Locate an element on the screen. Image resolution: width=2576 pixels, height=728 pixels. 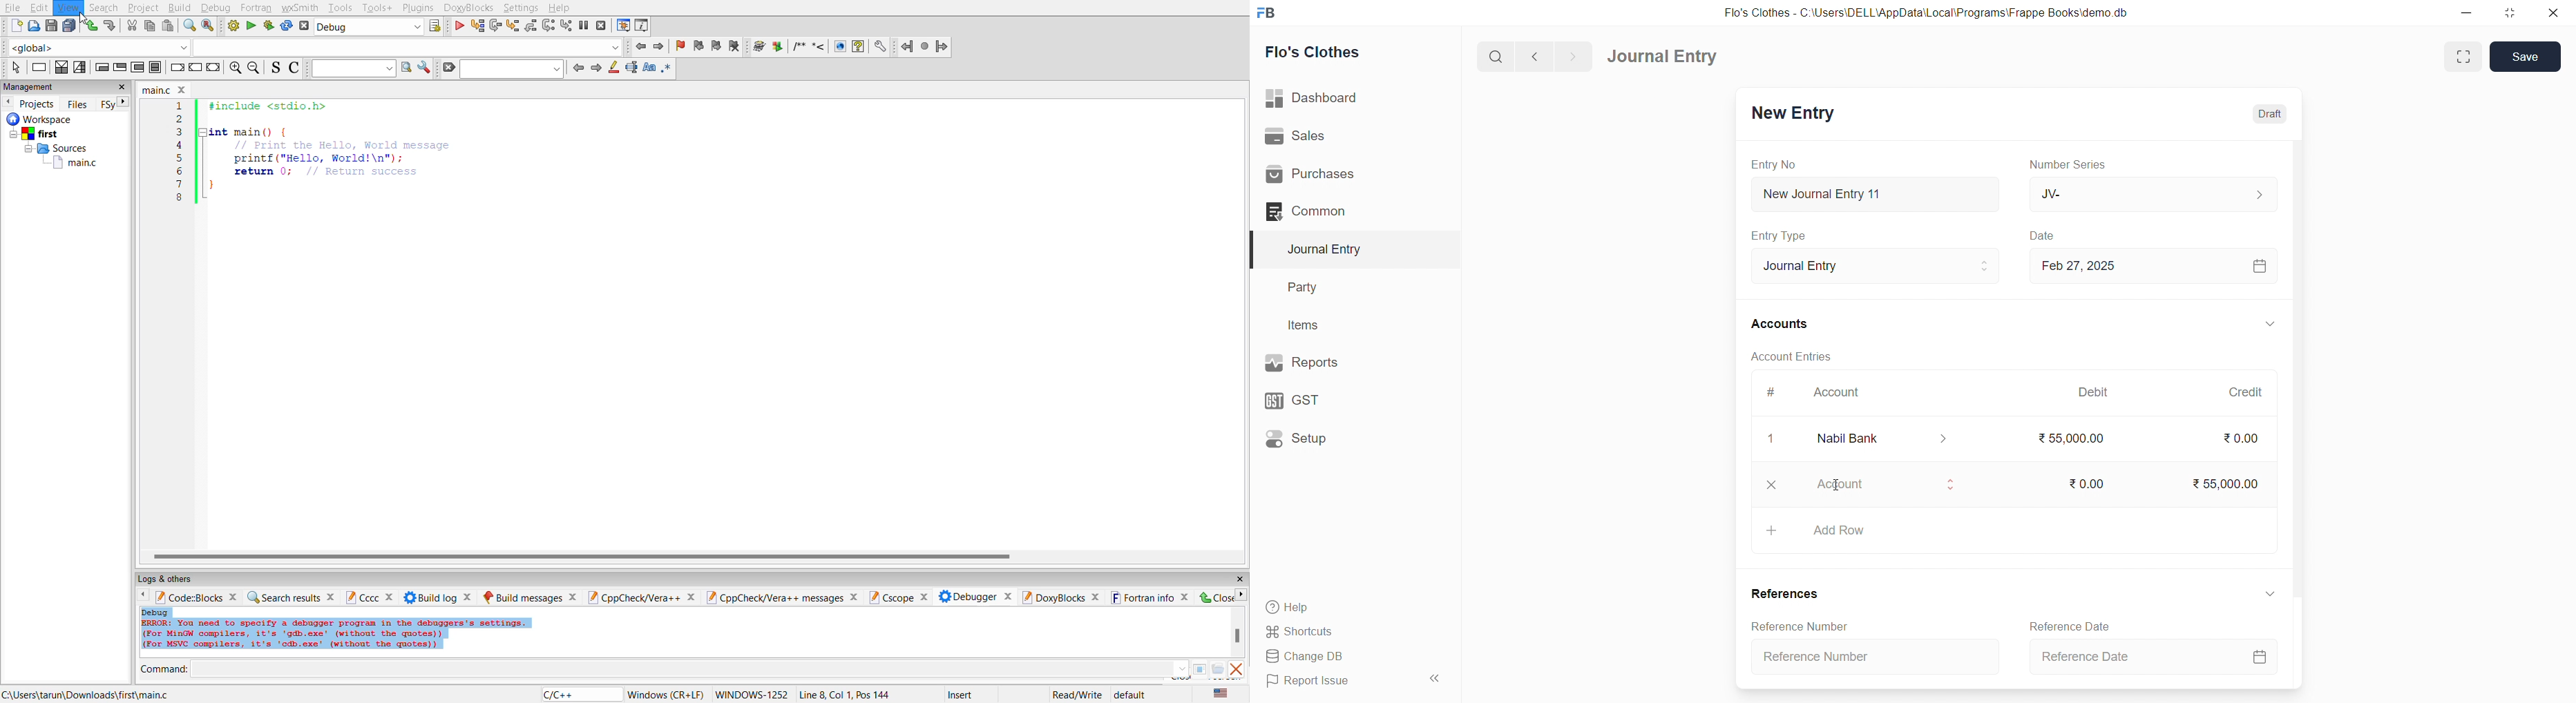
step into is located at coordinates (514, 25).